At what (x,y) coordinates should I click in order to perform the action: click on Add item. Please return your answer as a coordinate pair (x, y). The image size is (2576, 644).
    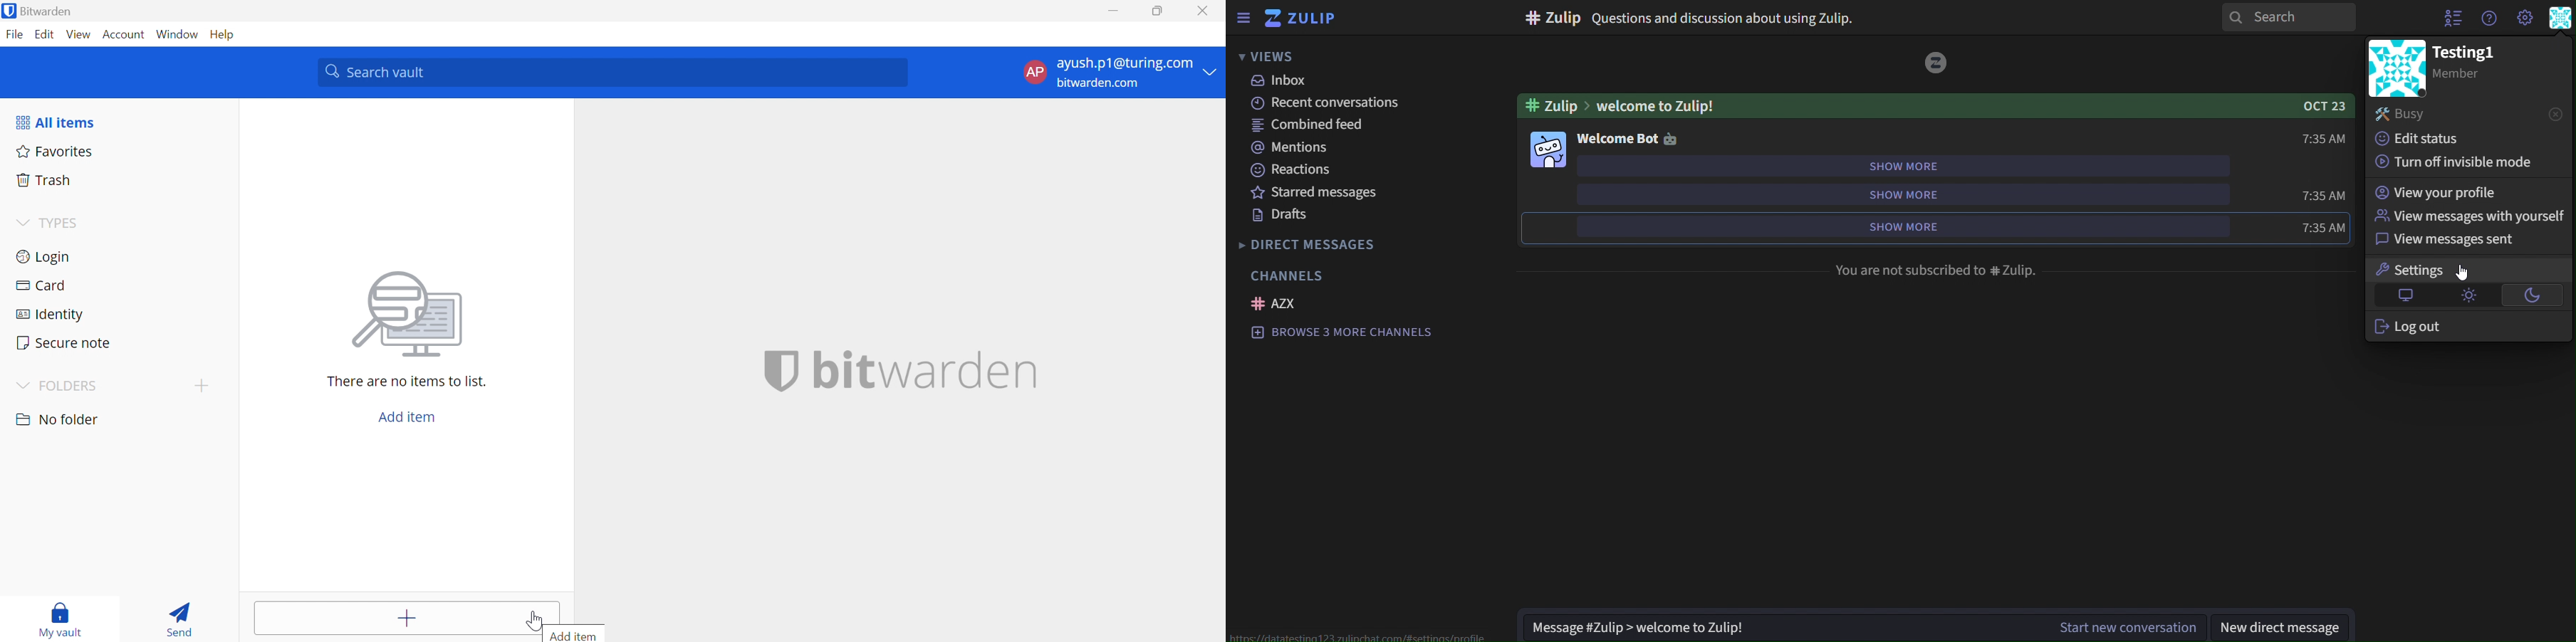
    Looking at the image, I should click on (572, 634).